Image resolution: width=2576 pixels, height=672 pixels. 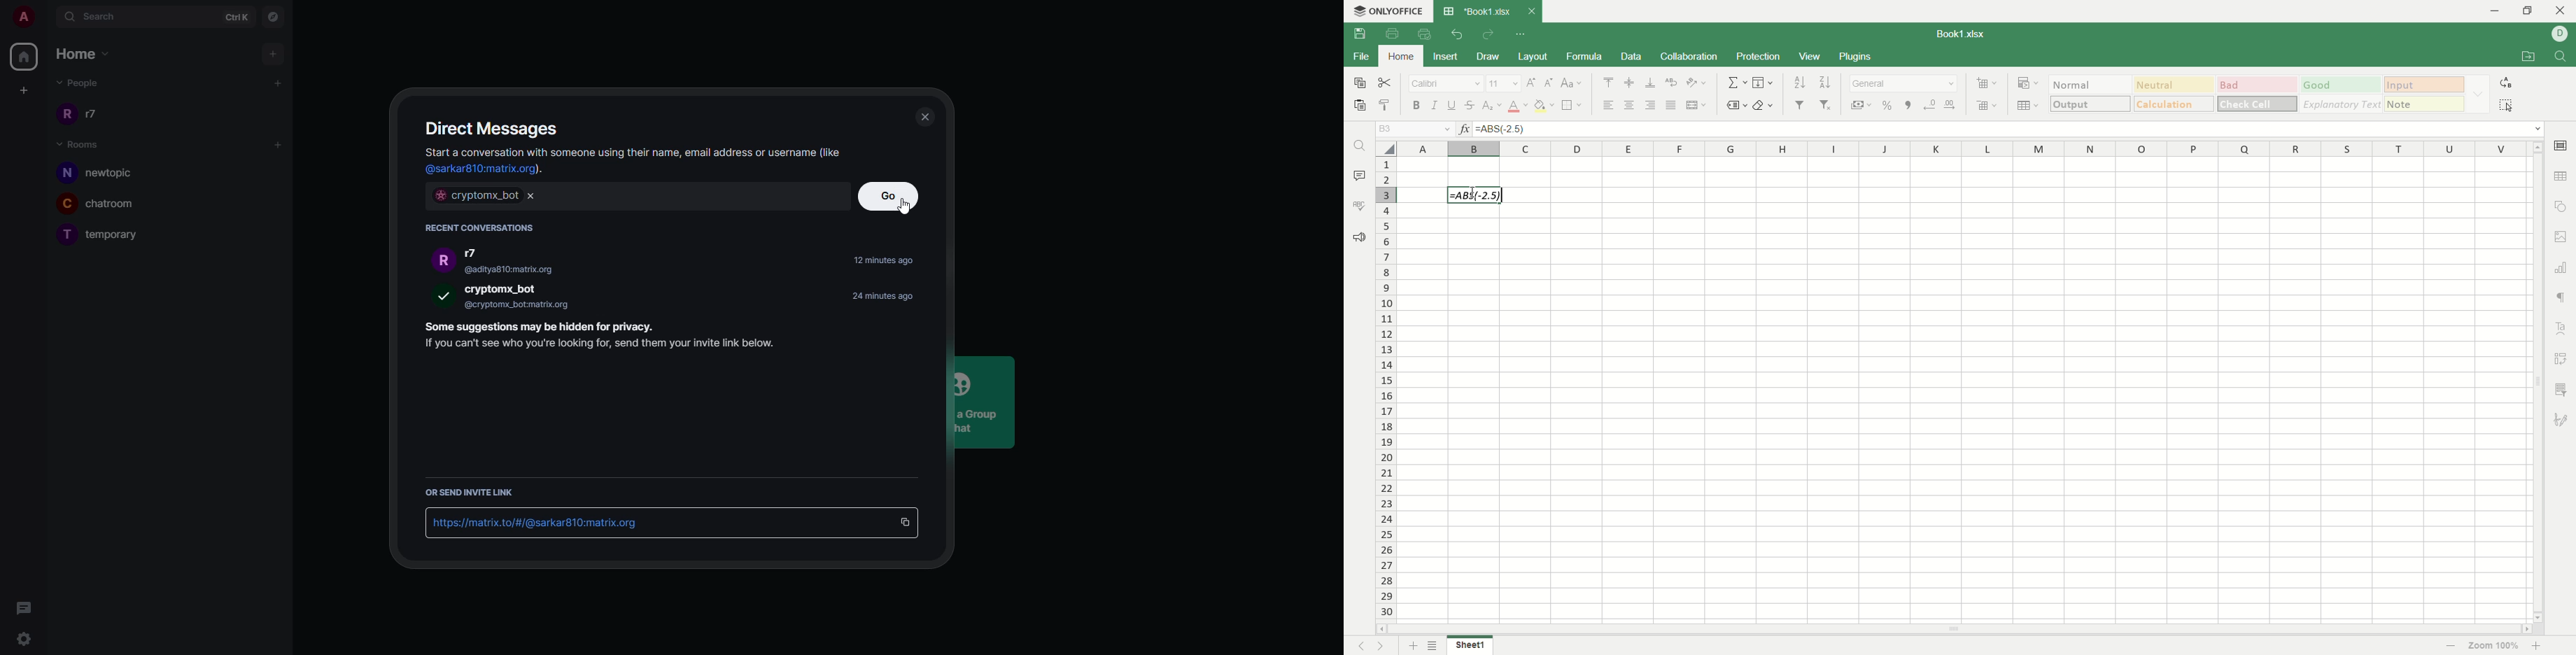 I want to click on bold, so click(x=1419, y=105).